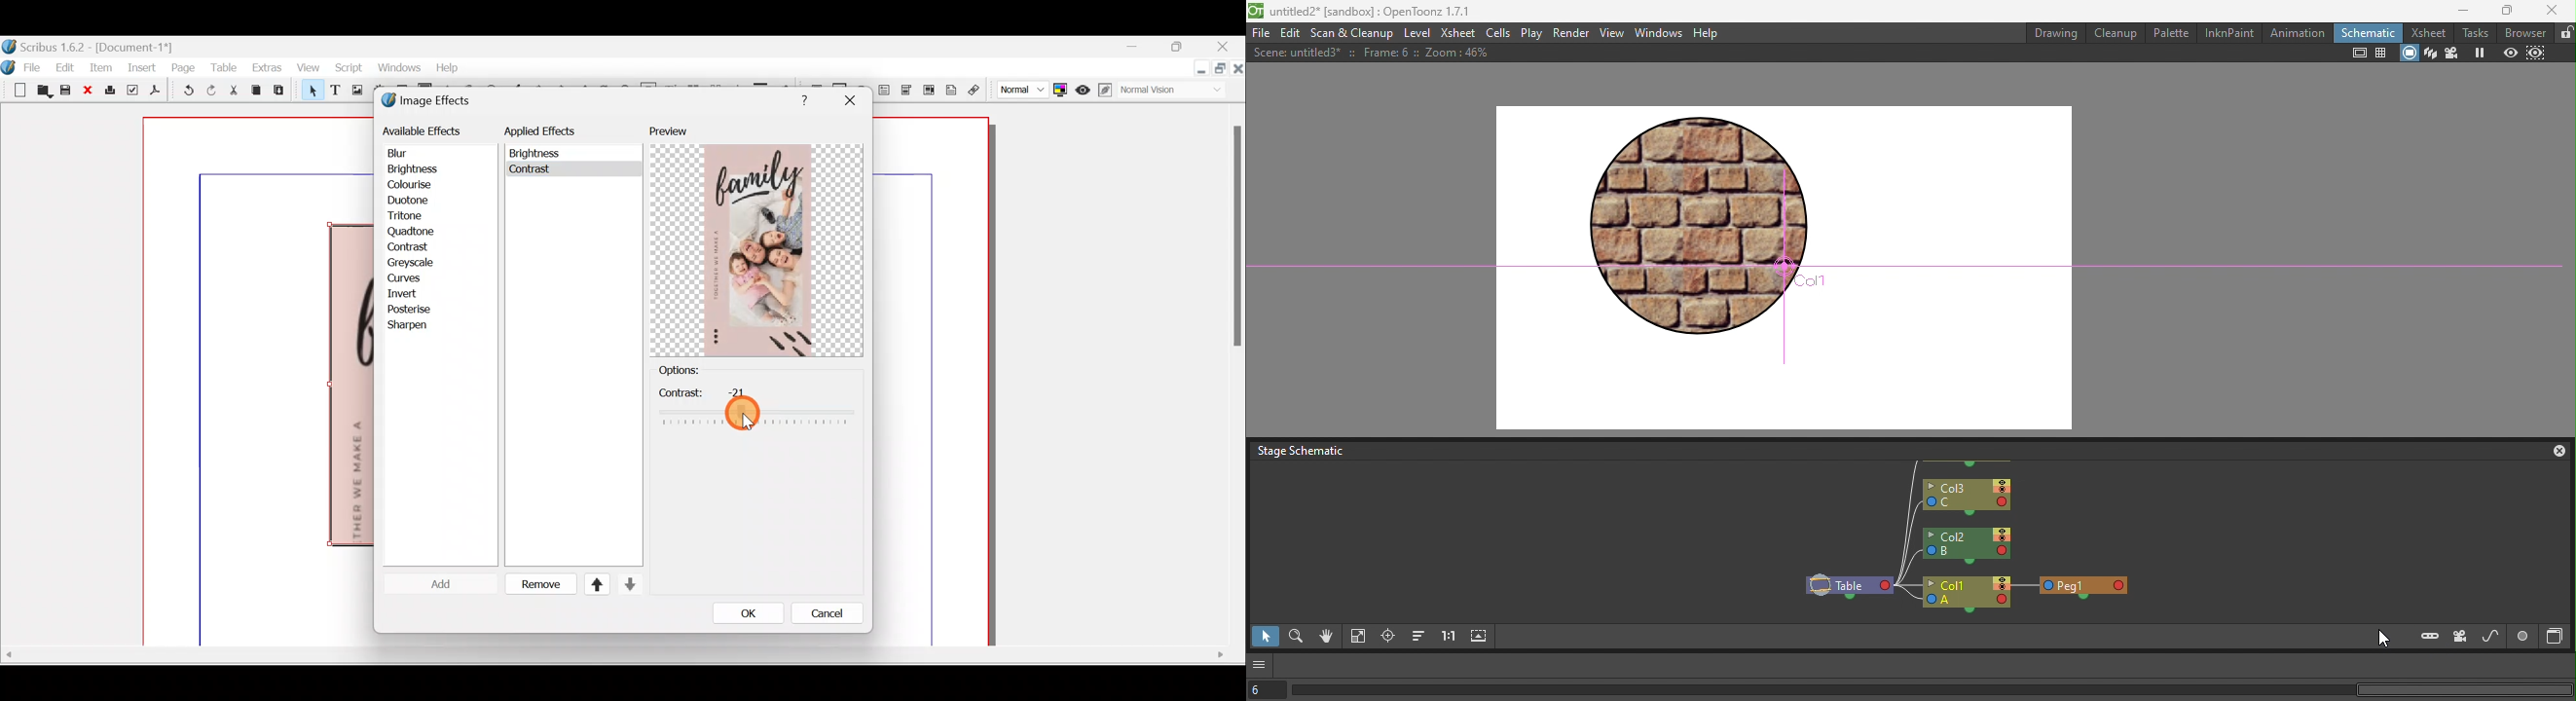 The width and height of the screenshot is (2576, 728). I want to click on Undo, so click(186, 92).